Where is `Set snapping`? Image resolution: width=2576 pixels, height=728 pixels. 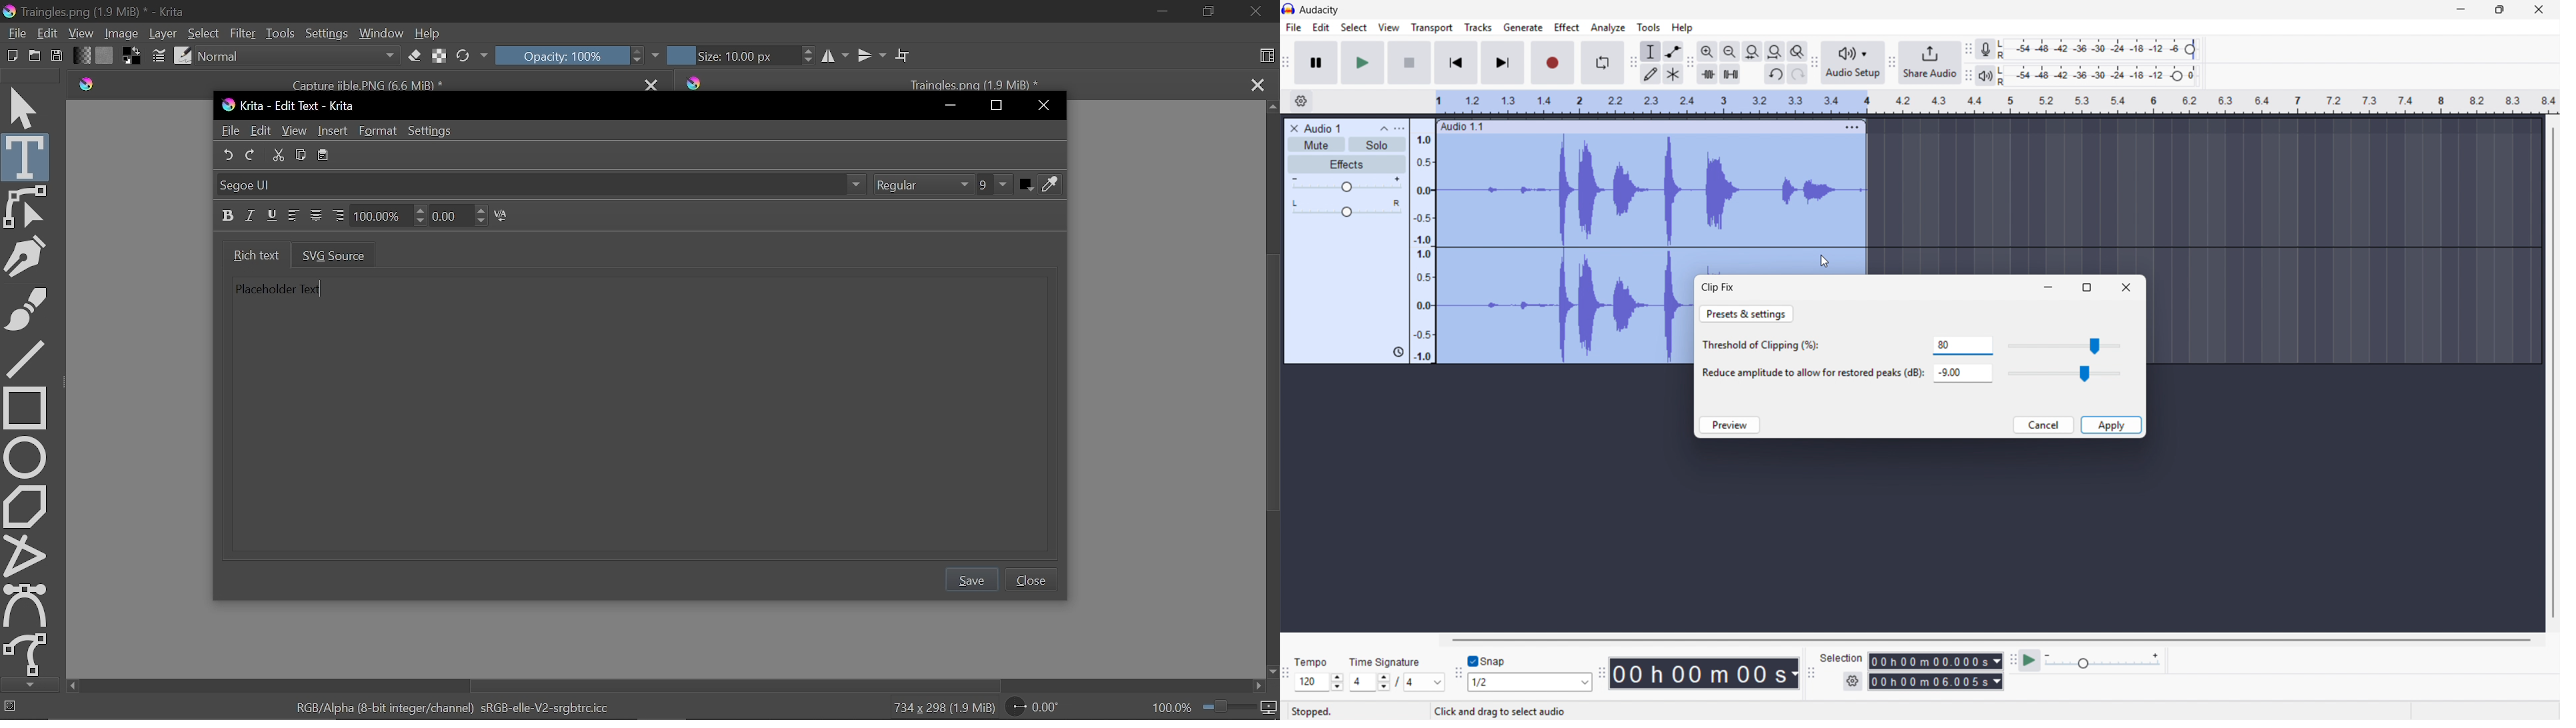
Set snapping is located at coordinates (1529, 682).